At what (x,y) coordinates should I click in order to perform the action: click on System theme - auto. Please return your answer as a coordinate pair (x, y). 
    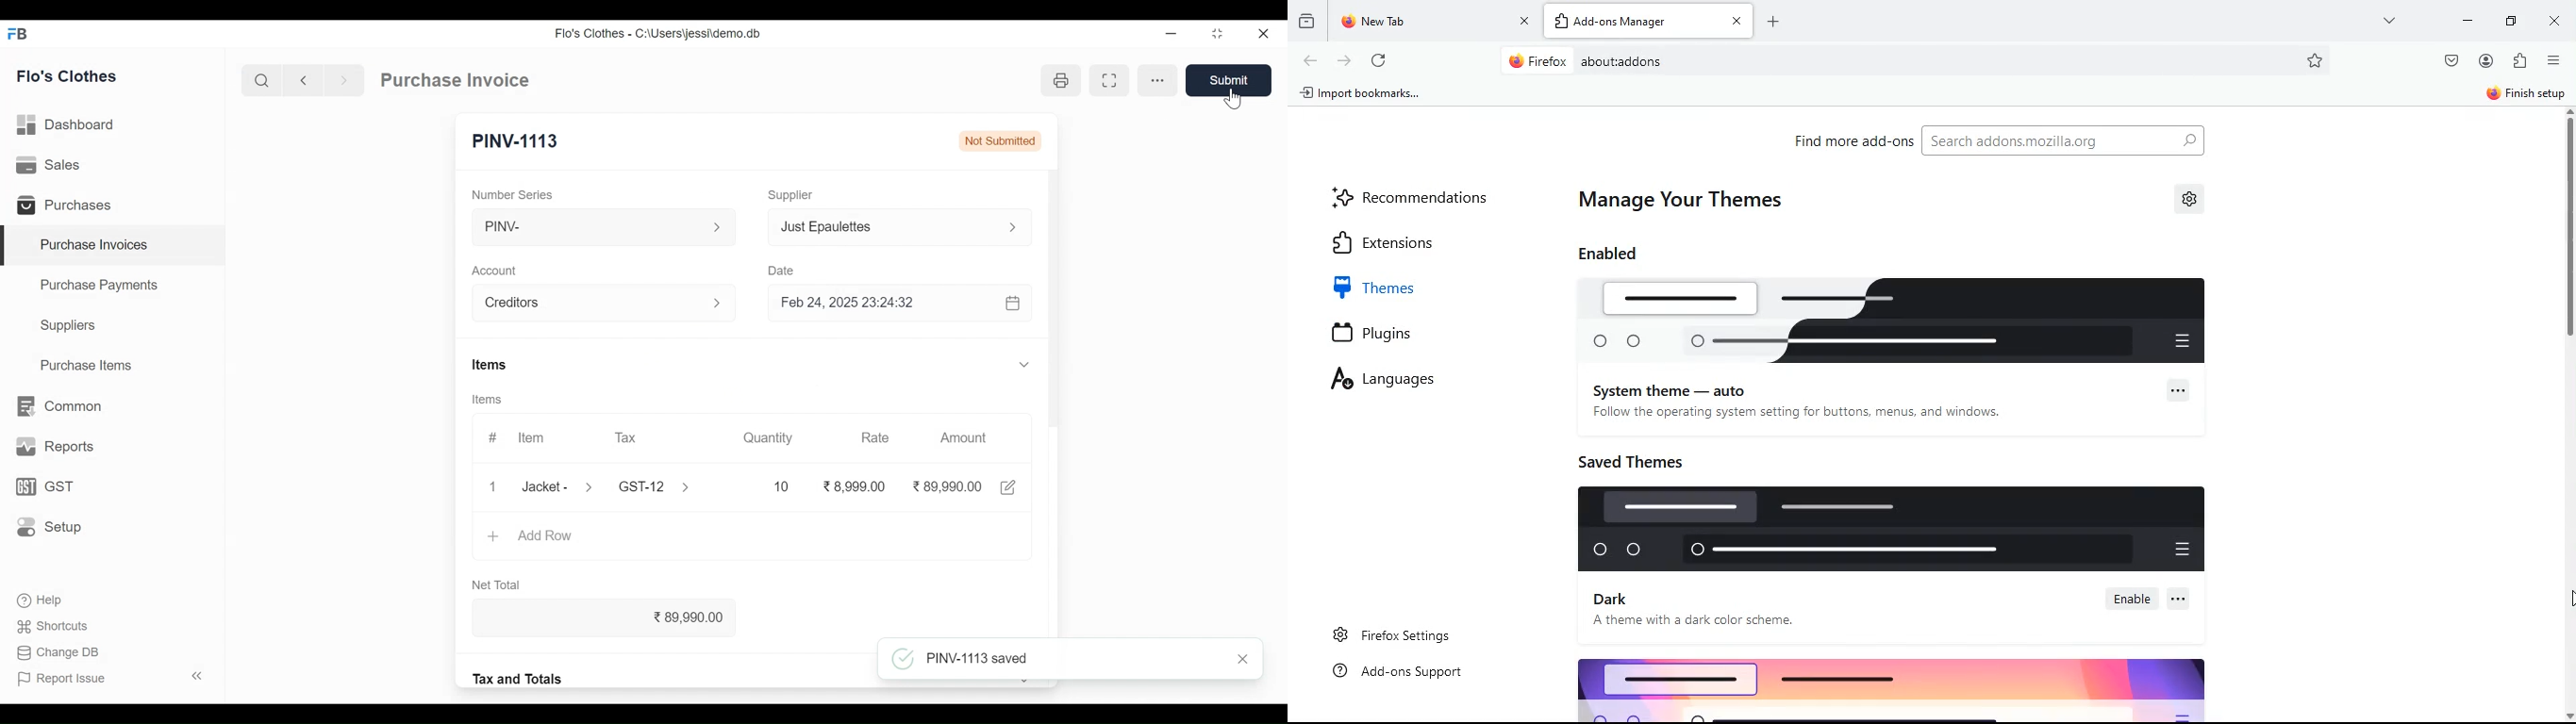
    Looking at the image, I should click on (1673, 389).